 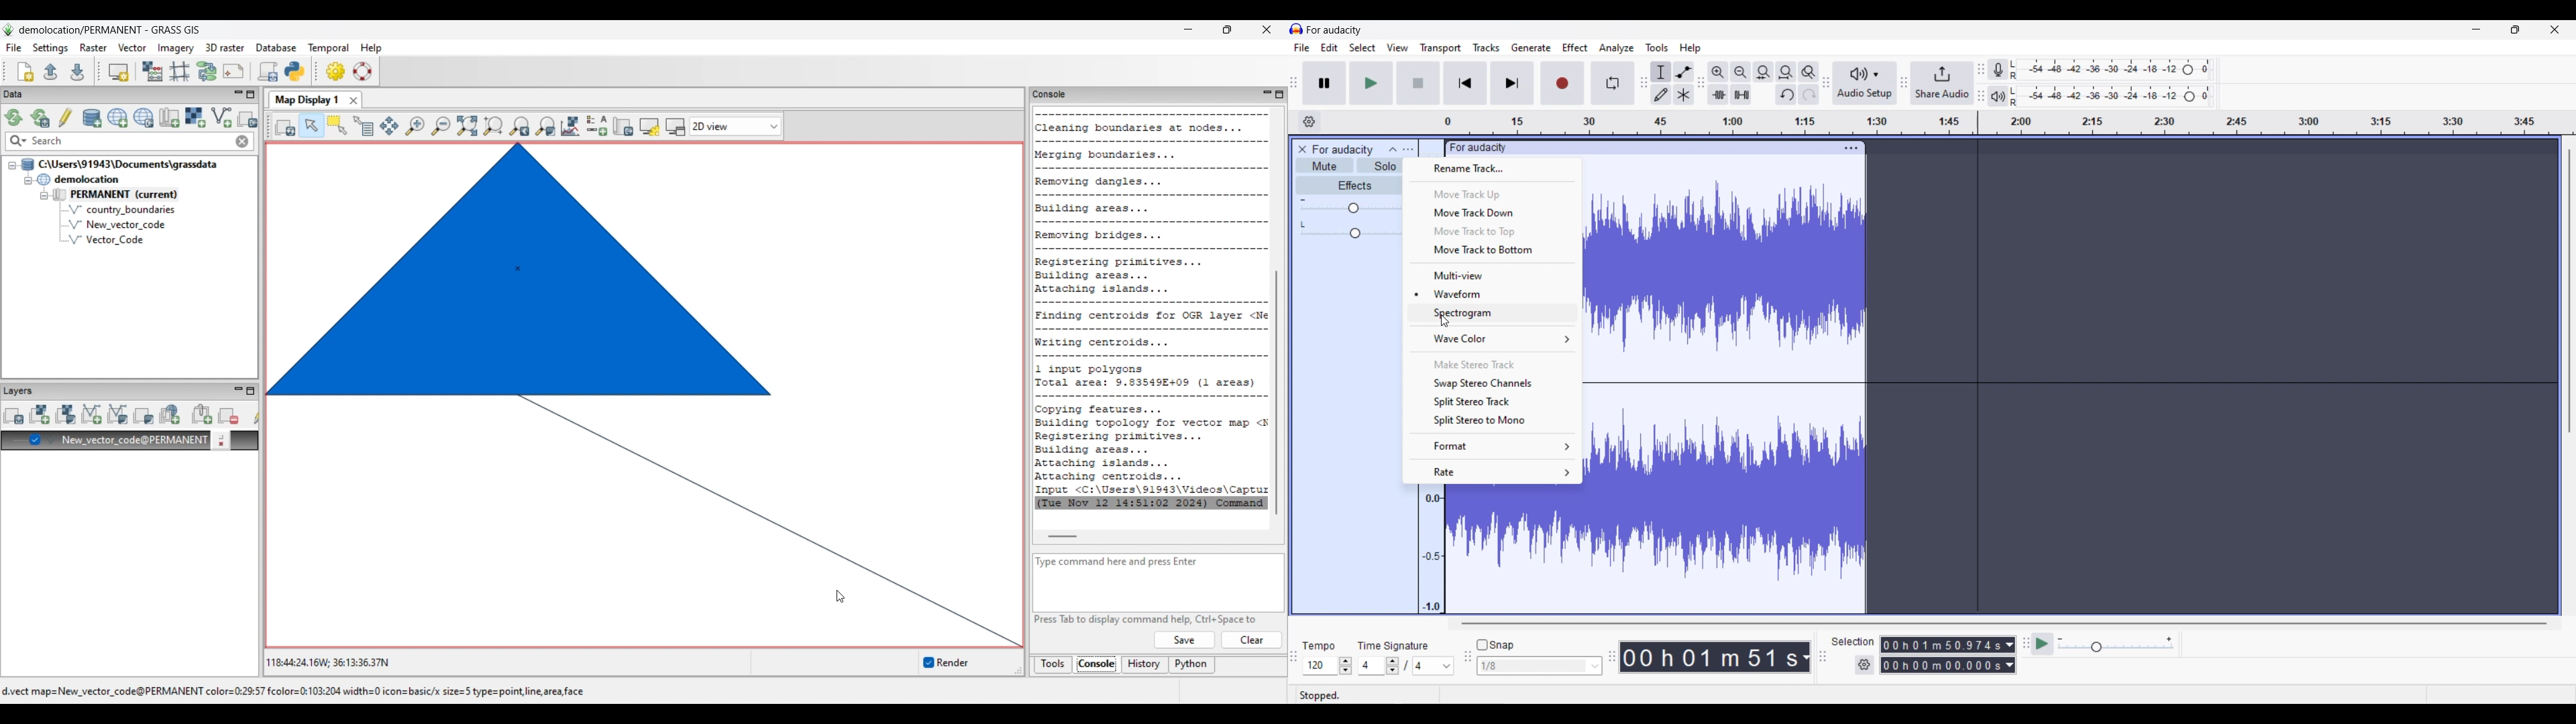 I want to click on Playback meter, so click(x=1997, y=97).